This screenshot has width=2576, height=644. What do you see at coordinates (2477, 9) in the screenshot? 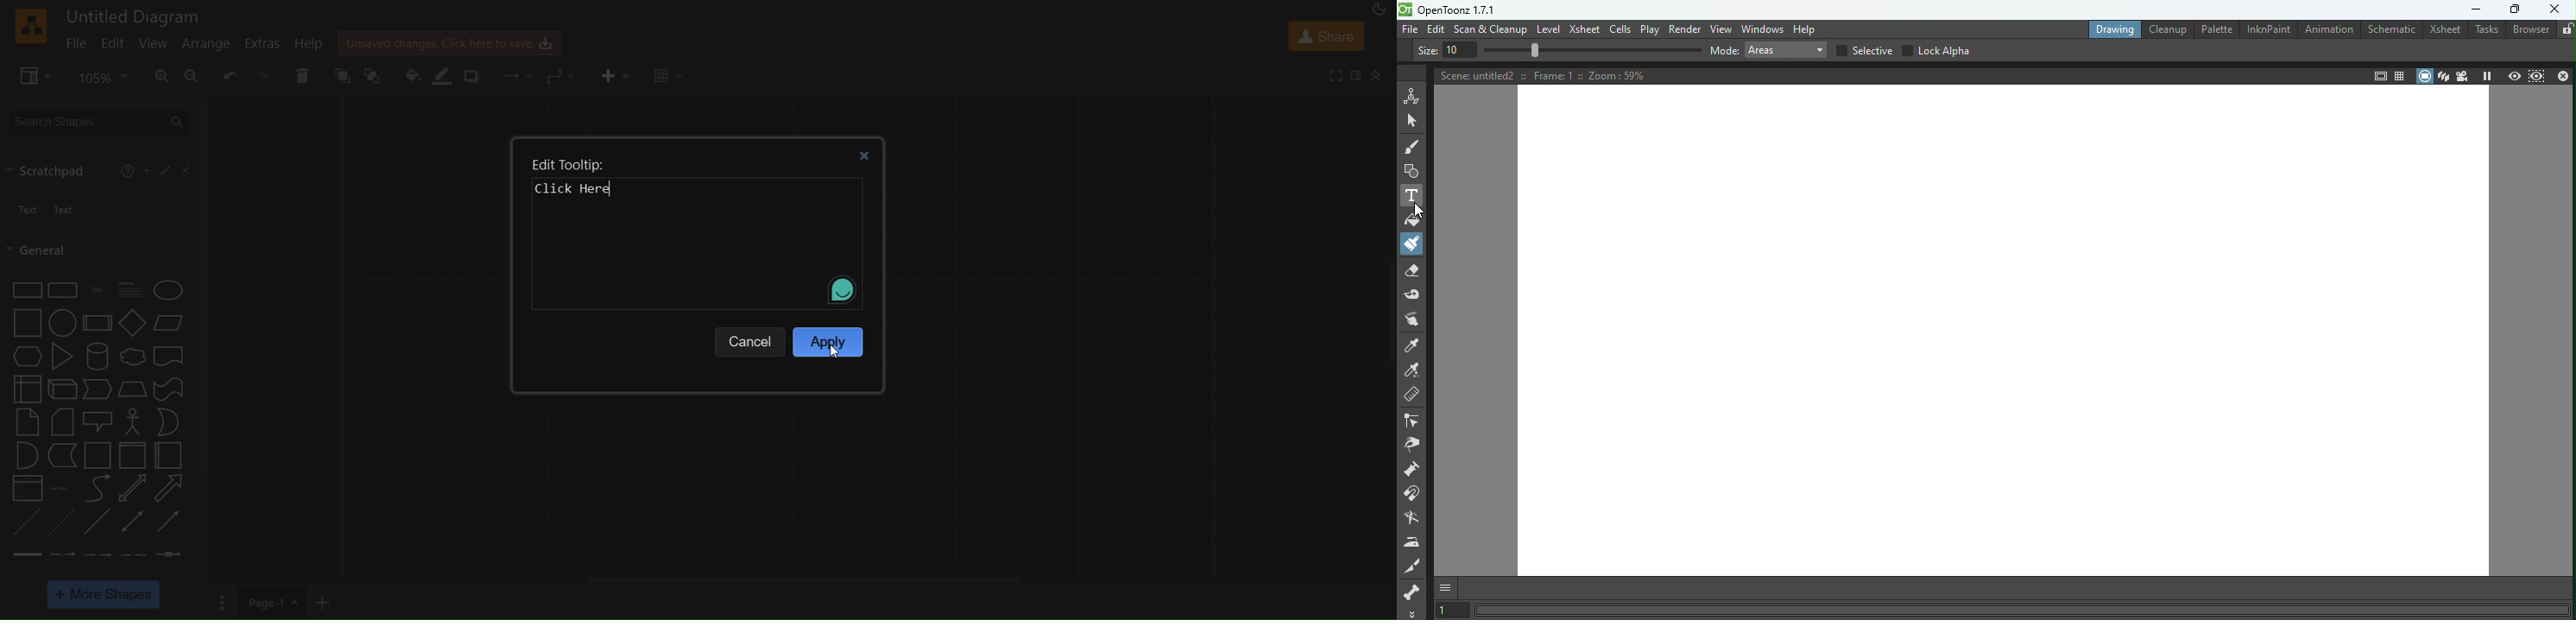
I see `Minimize` at bounding box center [2477, 9].